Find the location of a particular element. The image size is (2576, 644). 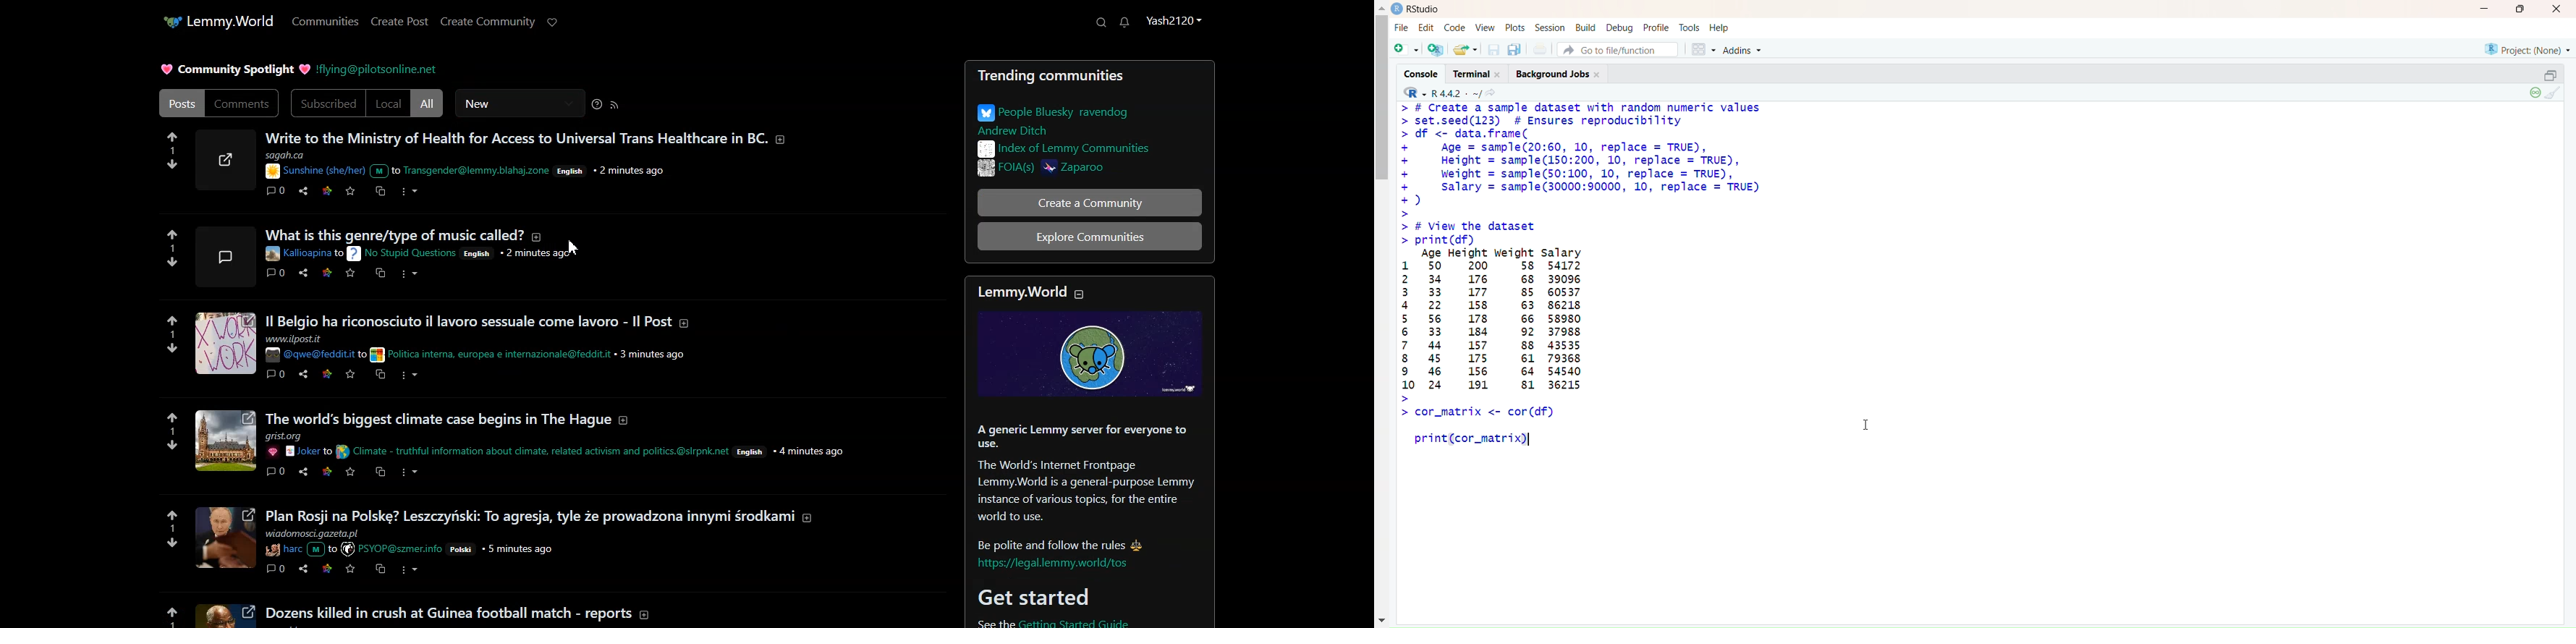

Hyperlink is located at coordinates (393, 69).